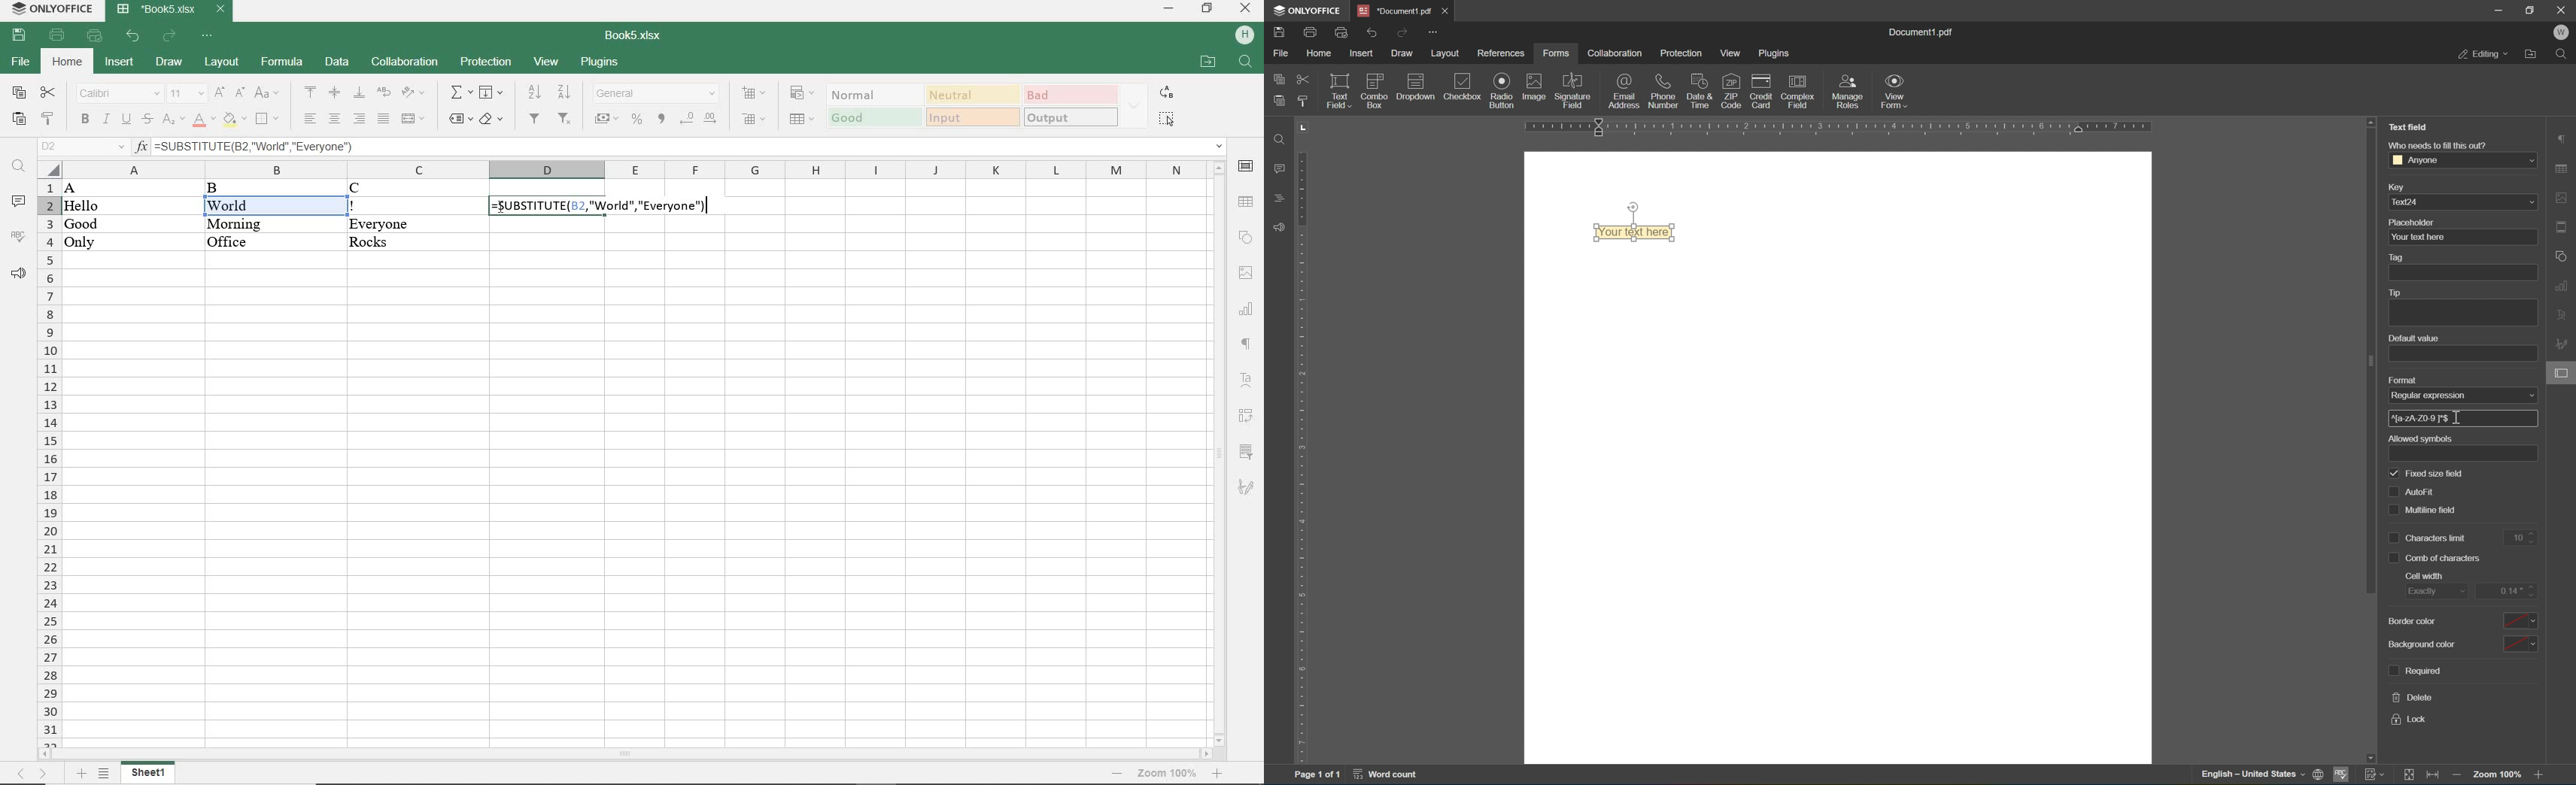 This screenshot has width=2576, height=812. I want to click on customize quick access toolbar, so click(1431, 31).